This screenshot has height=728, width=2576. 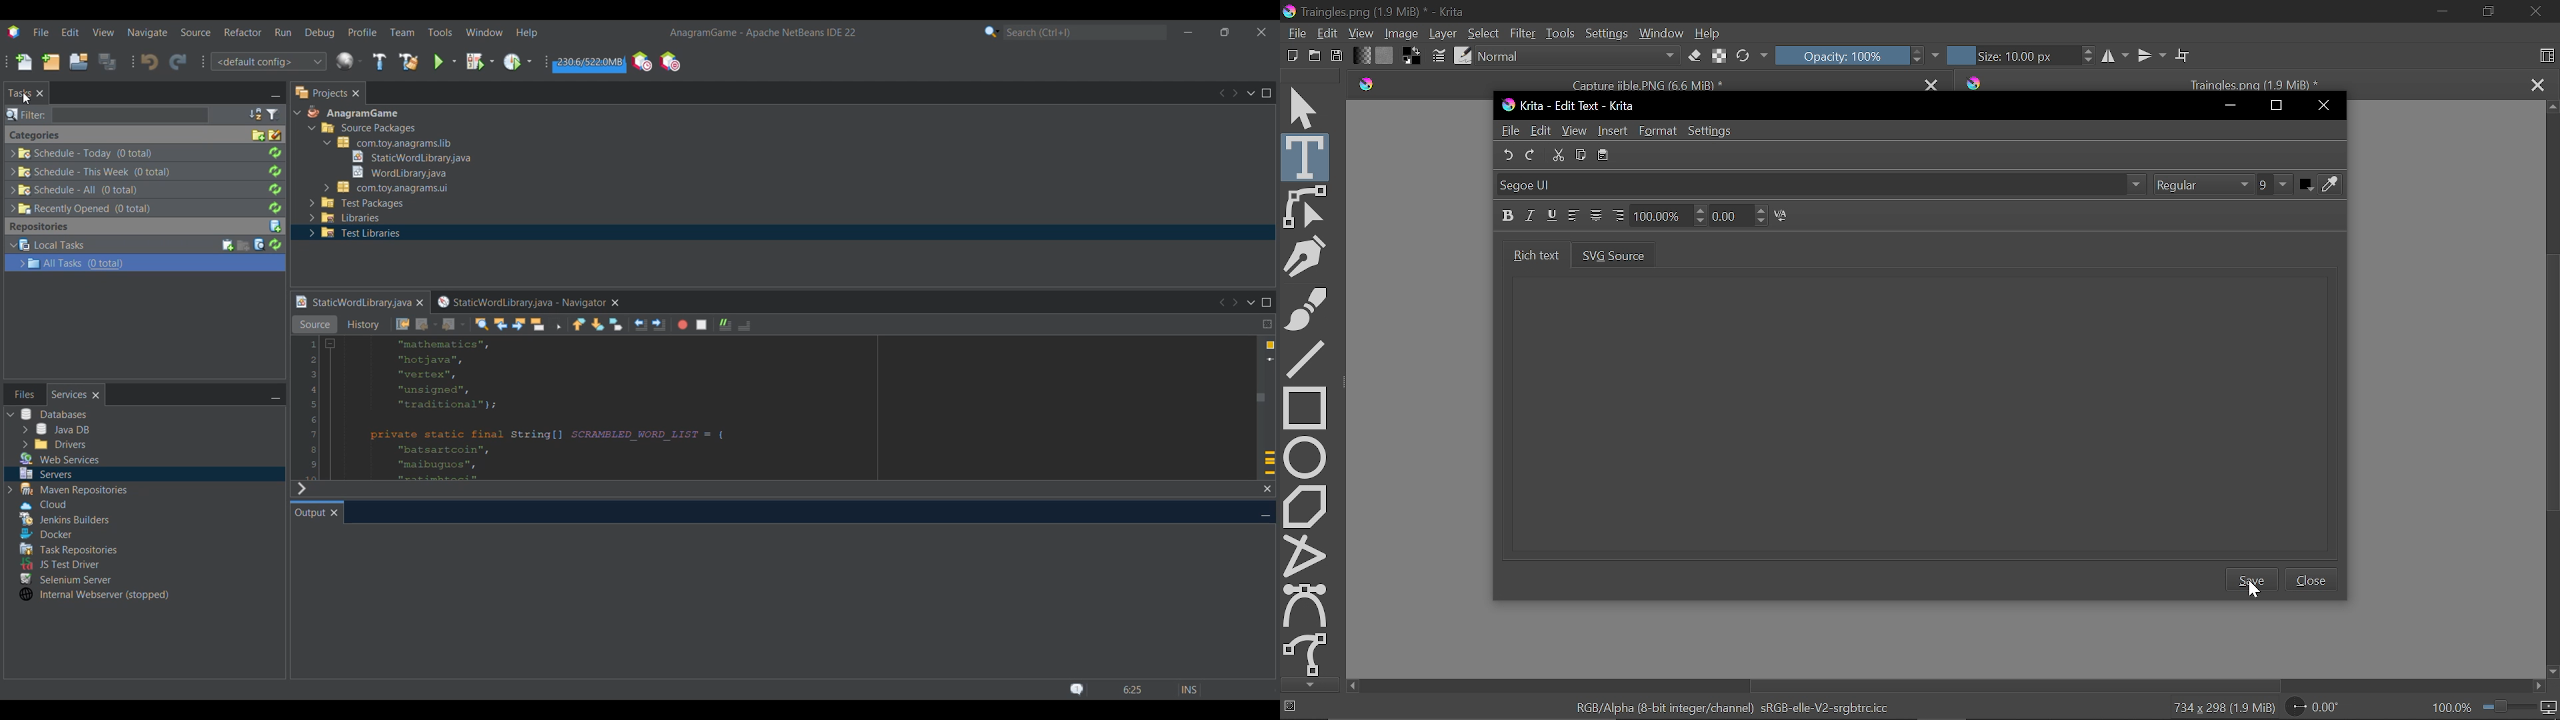 What do you see at coordinates (314, 324) in the screenshot?
I see `Source view` at bounding box center [314, 324].